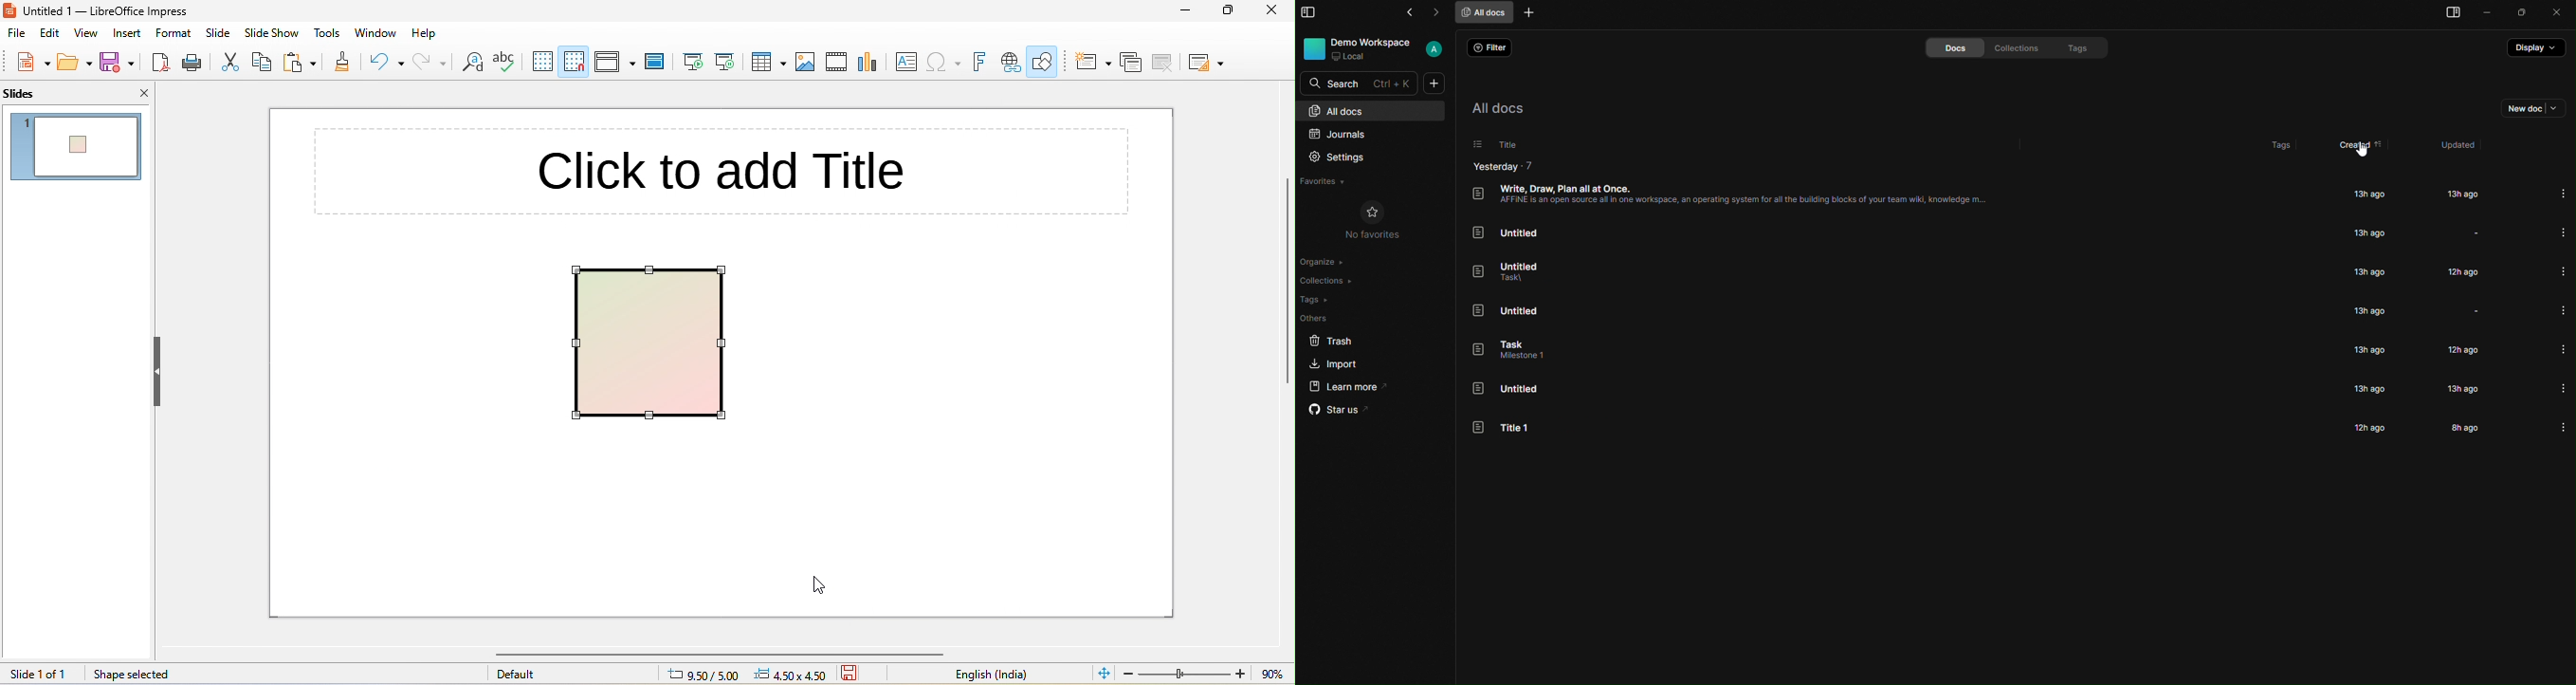  Describe the element at coordinates (1332, 340) in the screenshot. I see `trash` at that location.